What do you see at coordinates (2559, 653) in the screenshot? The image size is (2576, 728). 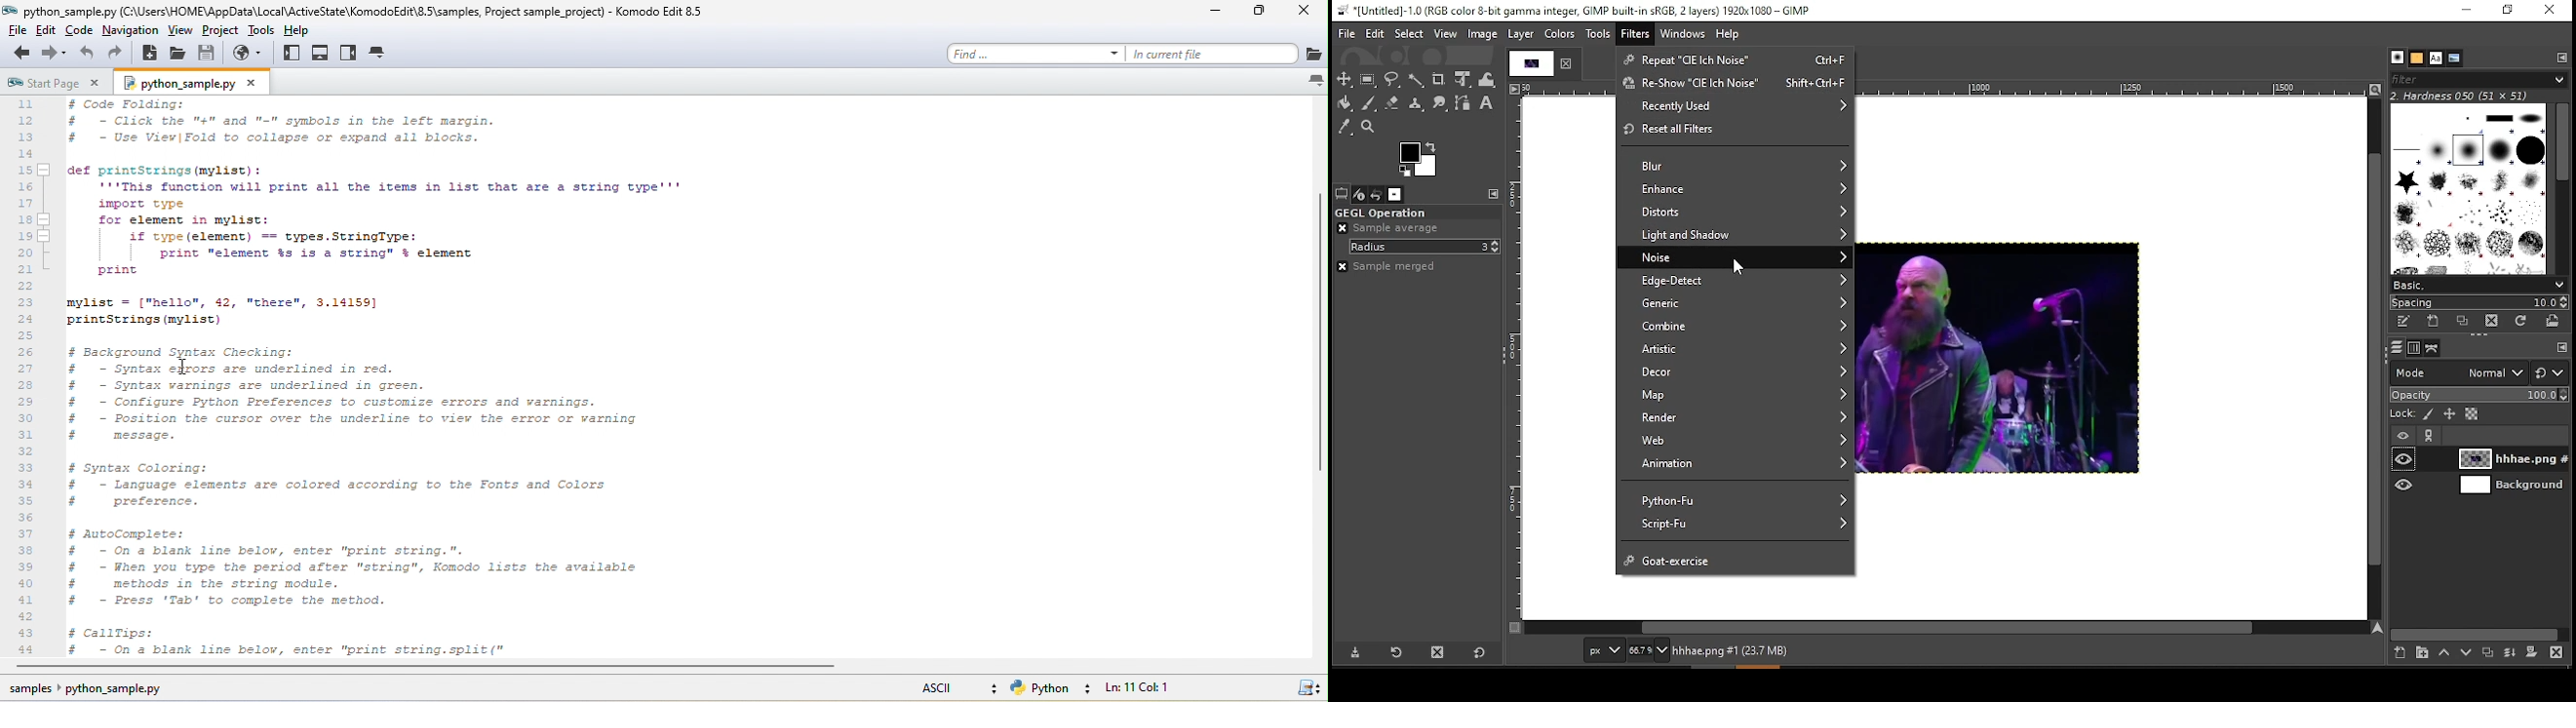 I see `delete layer` at bounding box center [2559, 653].